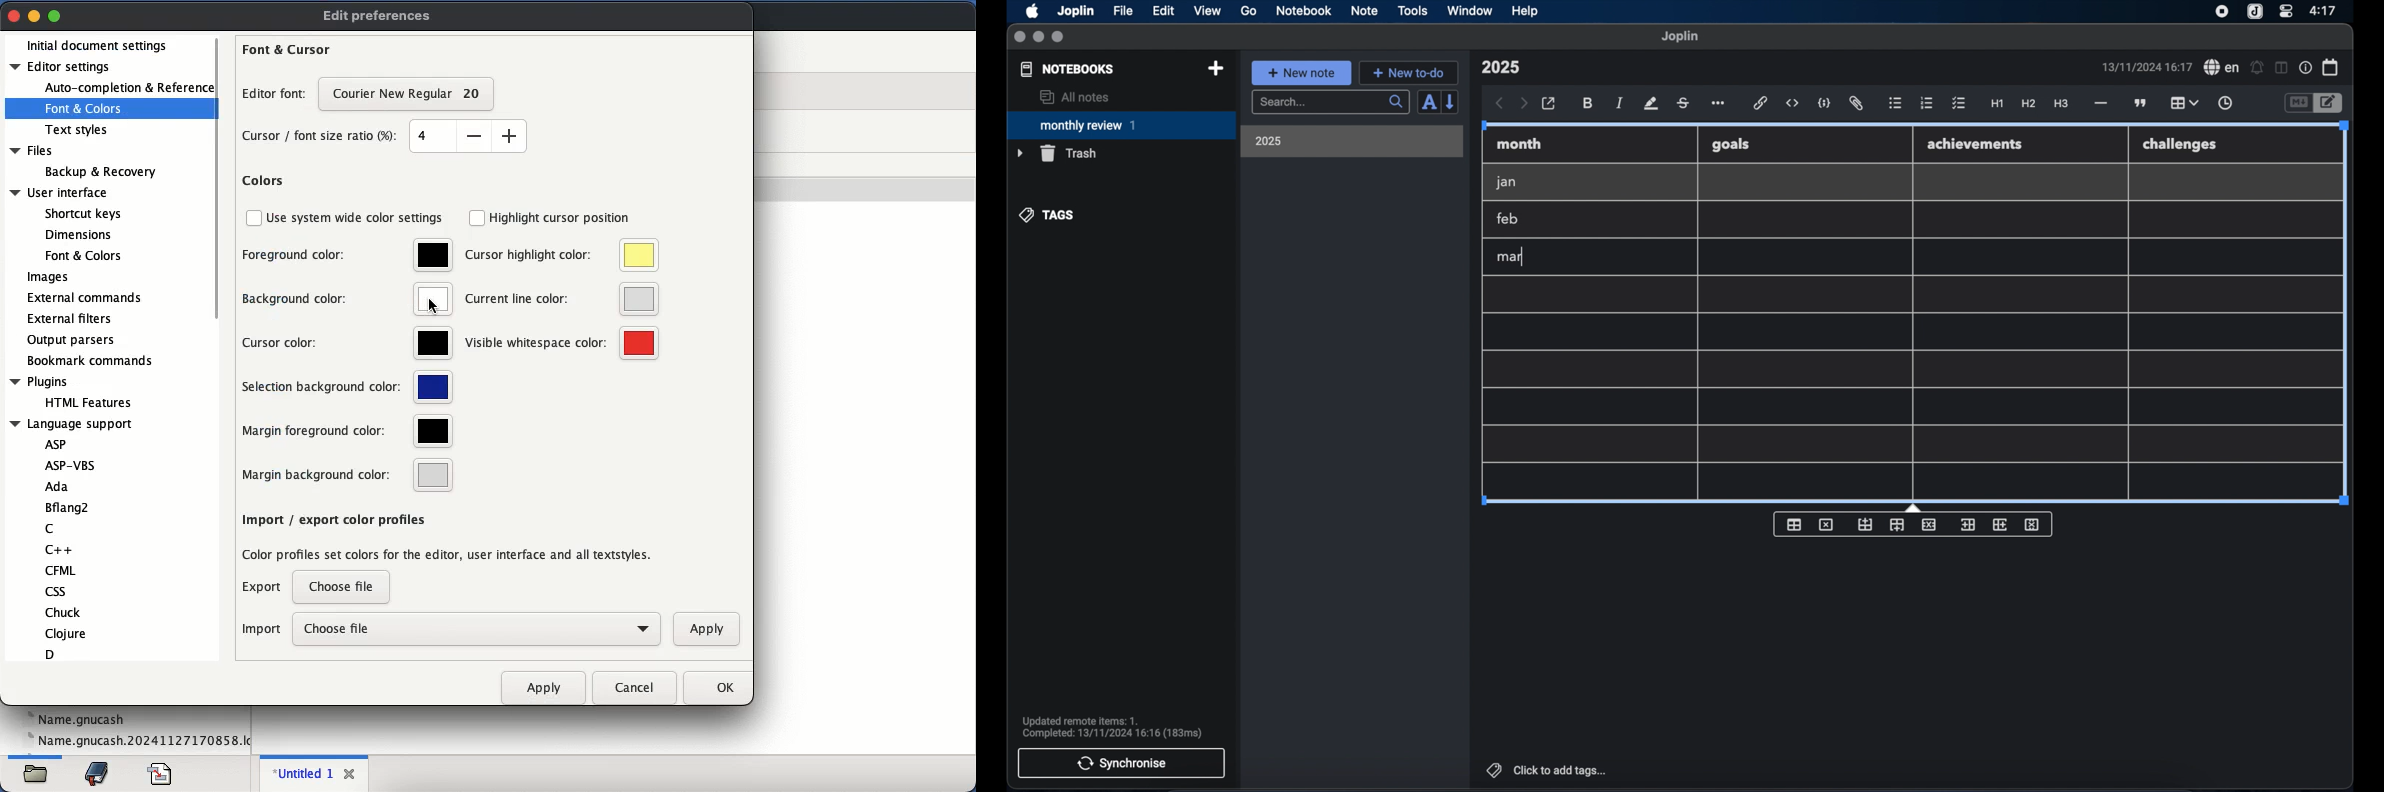 The image size is (2408, 812). Describe the element at coordinates (83, 297) in the screenshot. I see `external commands` at that location.